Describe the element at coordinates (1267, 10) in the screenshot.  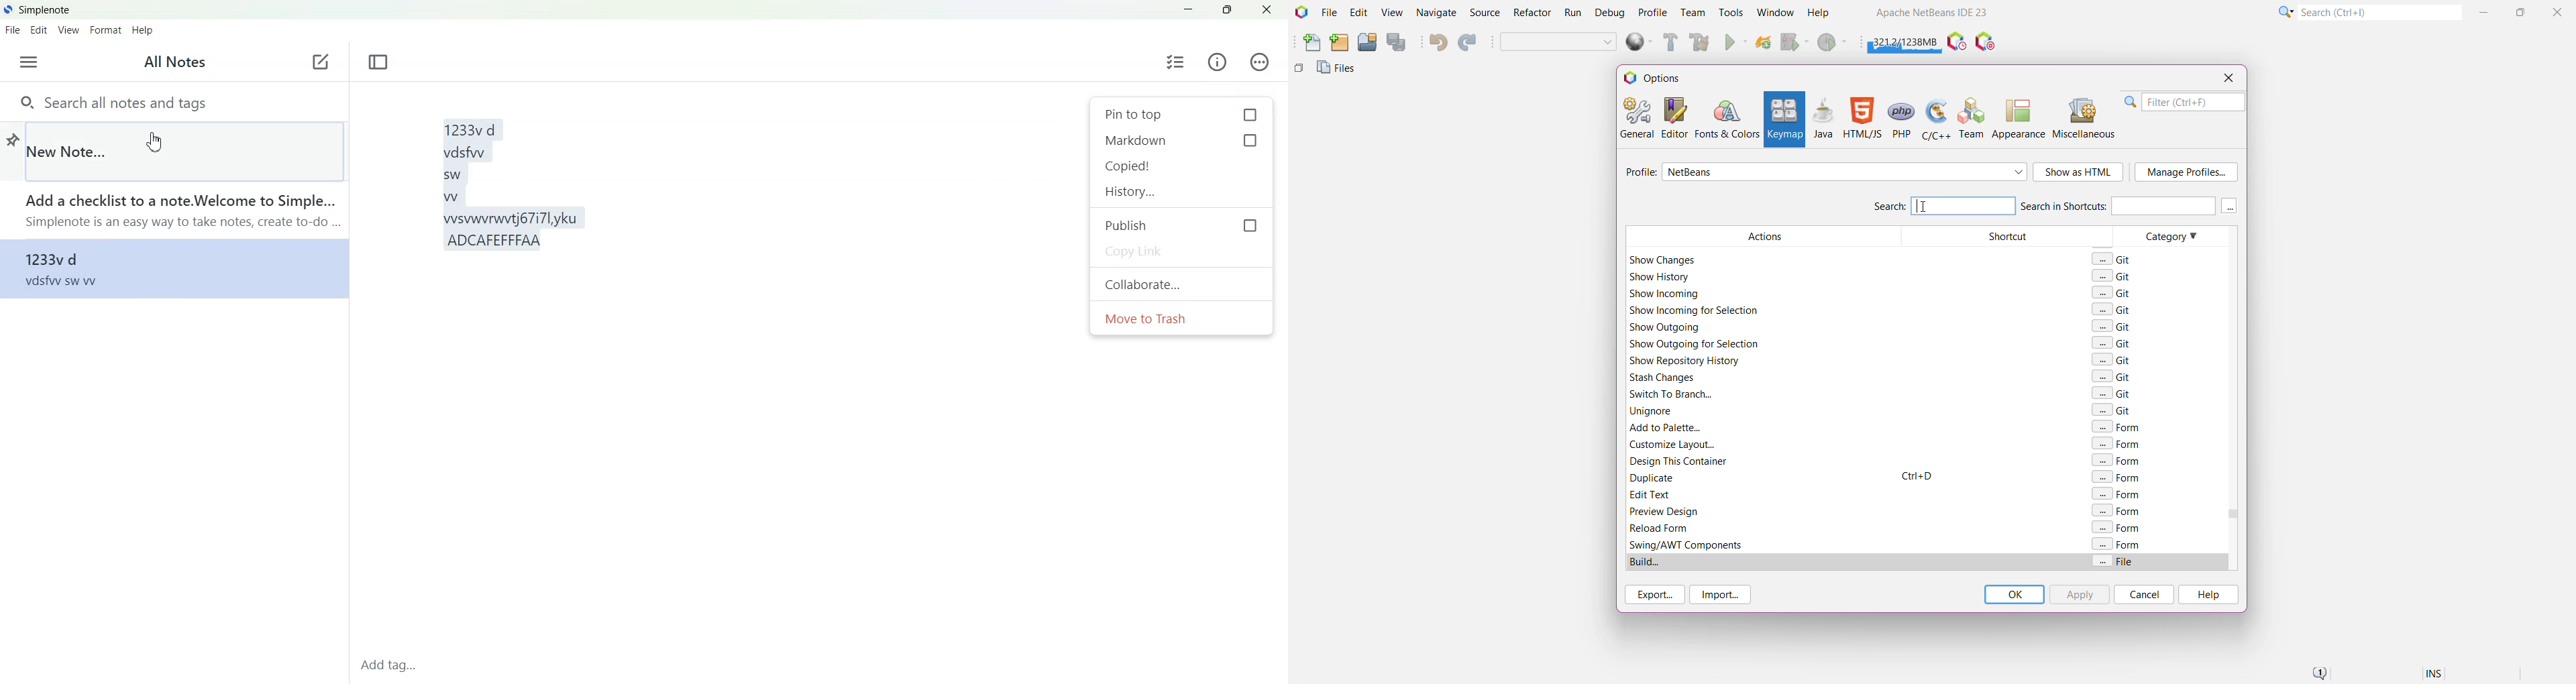
I see `Close` at that location.